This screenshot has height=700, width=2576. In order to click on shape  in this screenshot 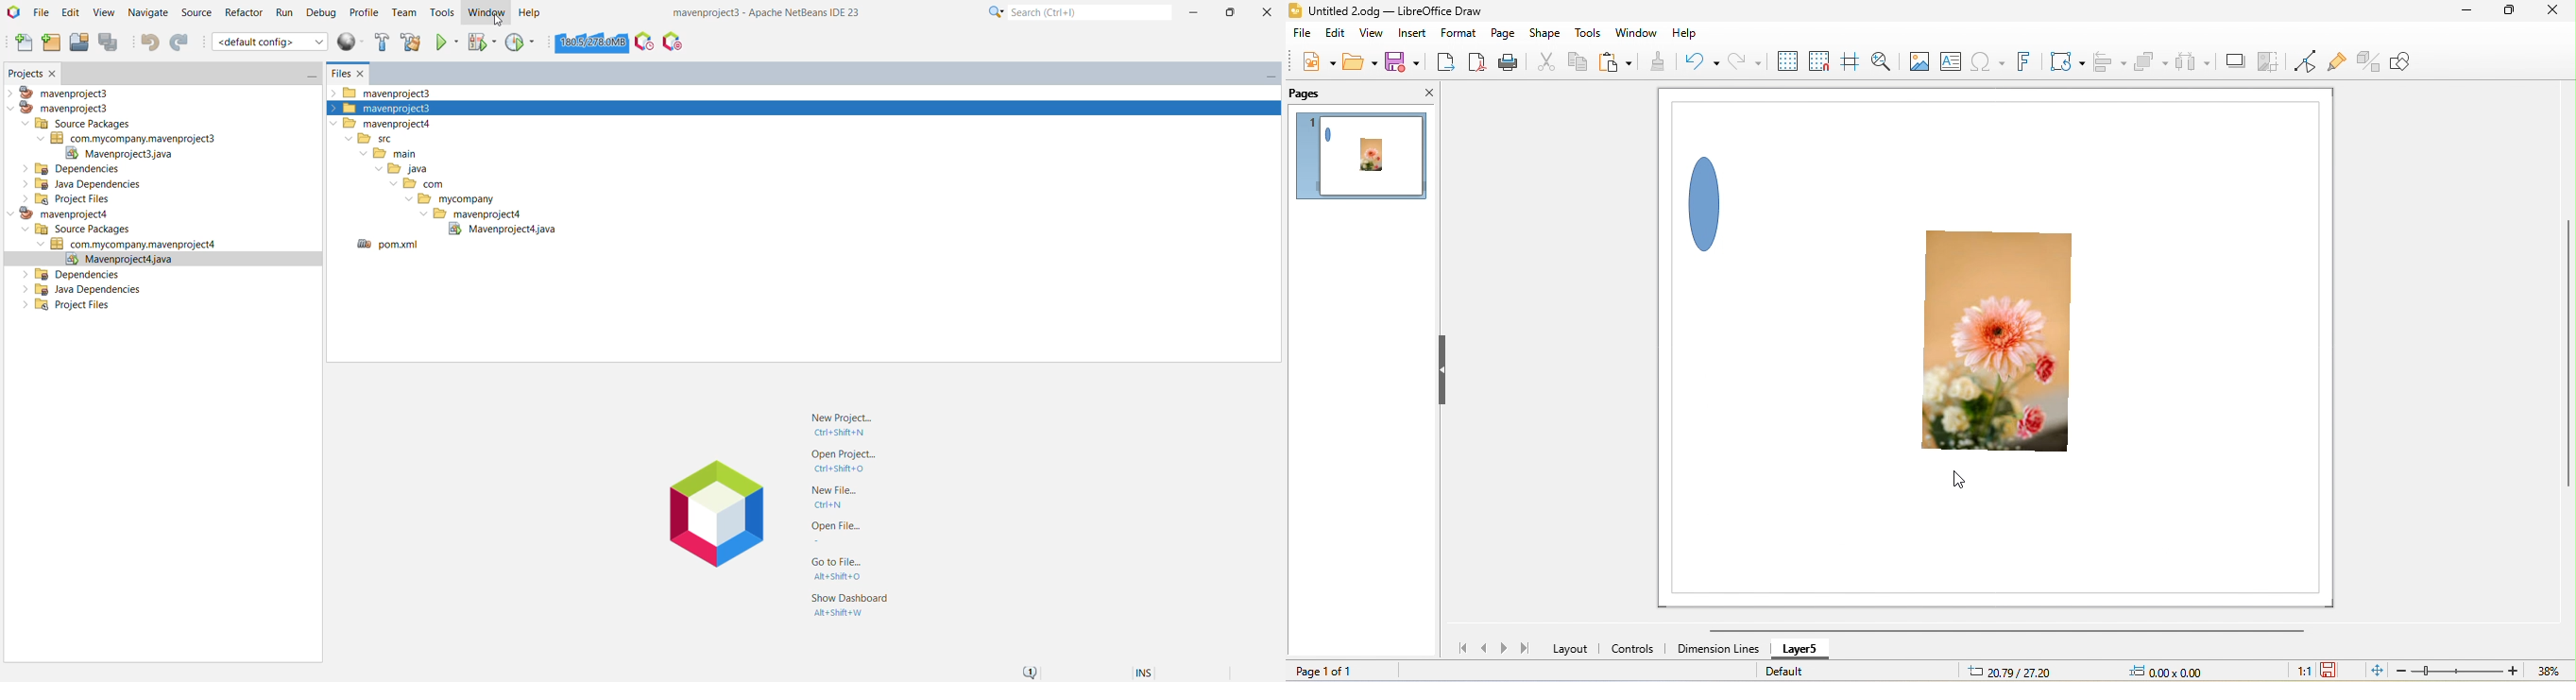, I will do `click(1547, 33)`.